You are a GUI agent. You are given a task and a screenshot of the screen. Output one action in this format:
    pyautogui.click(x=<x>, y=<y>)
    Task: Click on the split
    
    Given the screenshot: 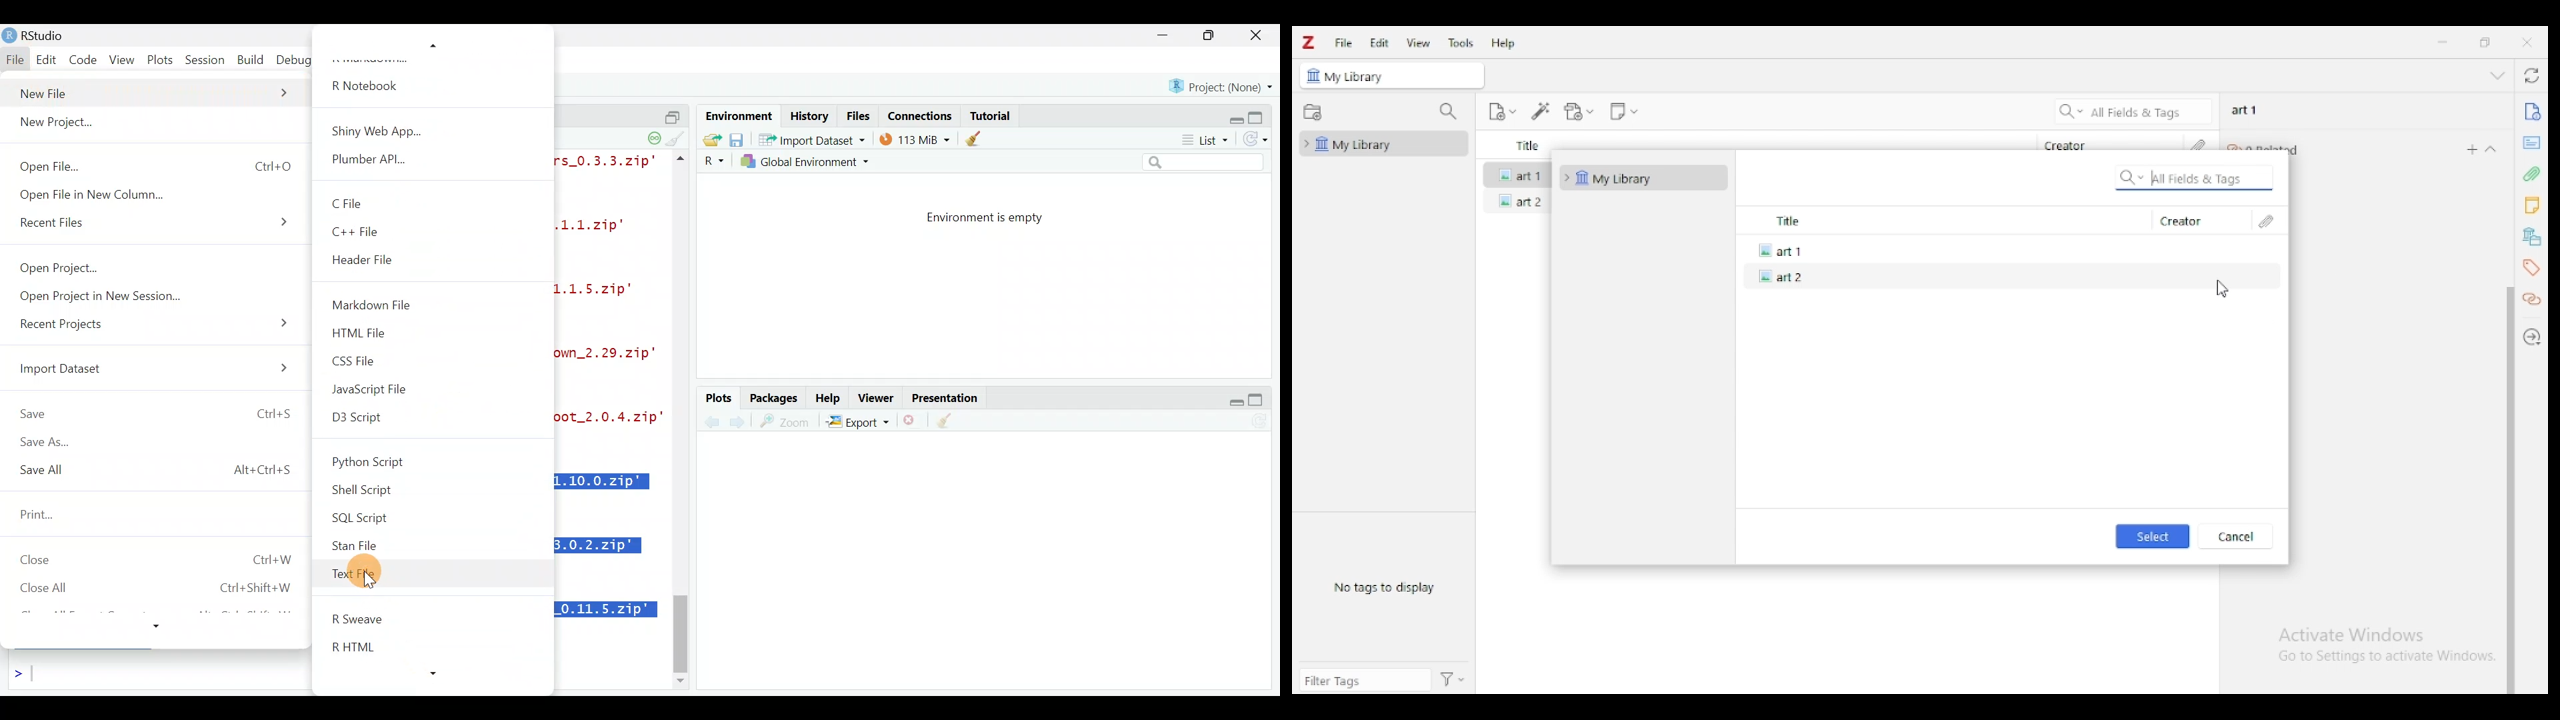 What is the action you would take?
    pyautogui.click(x=672, y=112)
    